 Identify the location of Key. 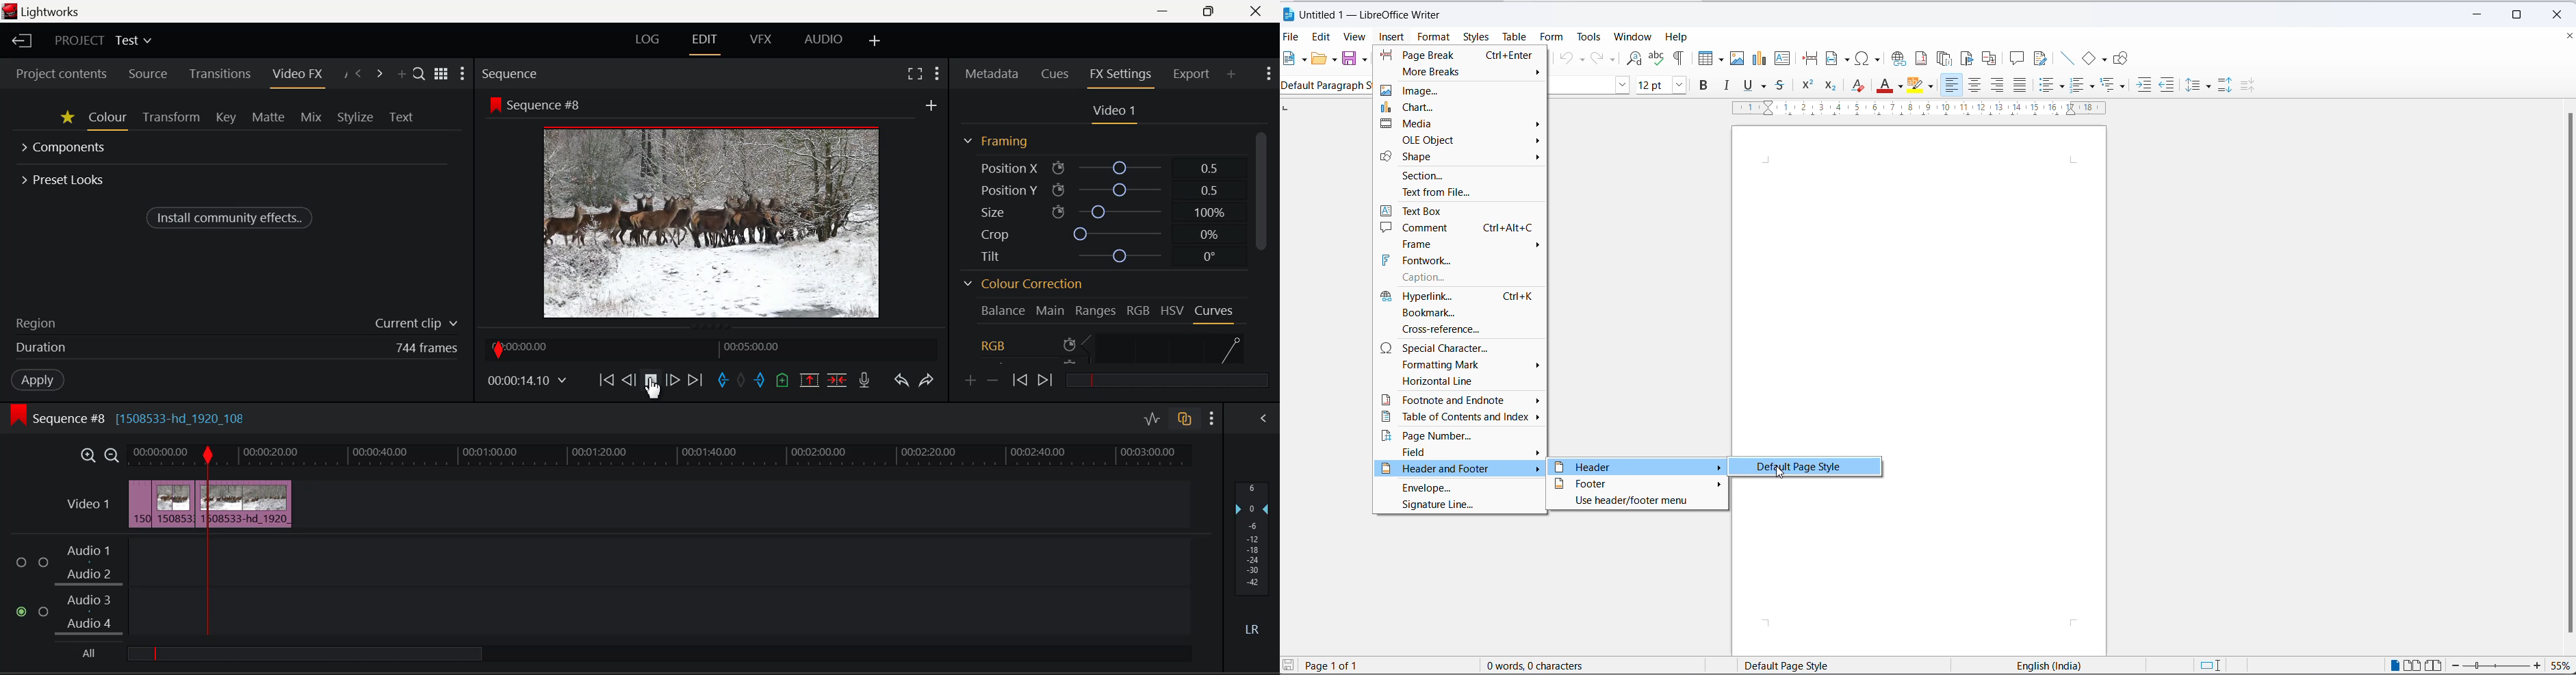
(225, 119).